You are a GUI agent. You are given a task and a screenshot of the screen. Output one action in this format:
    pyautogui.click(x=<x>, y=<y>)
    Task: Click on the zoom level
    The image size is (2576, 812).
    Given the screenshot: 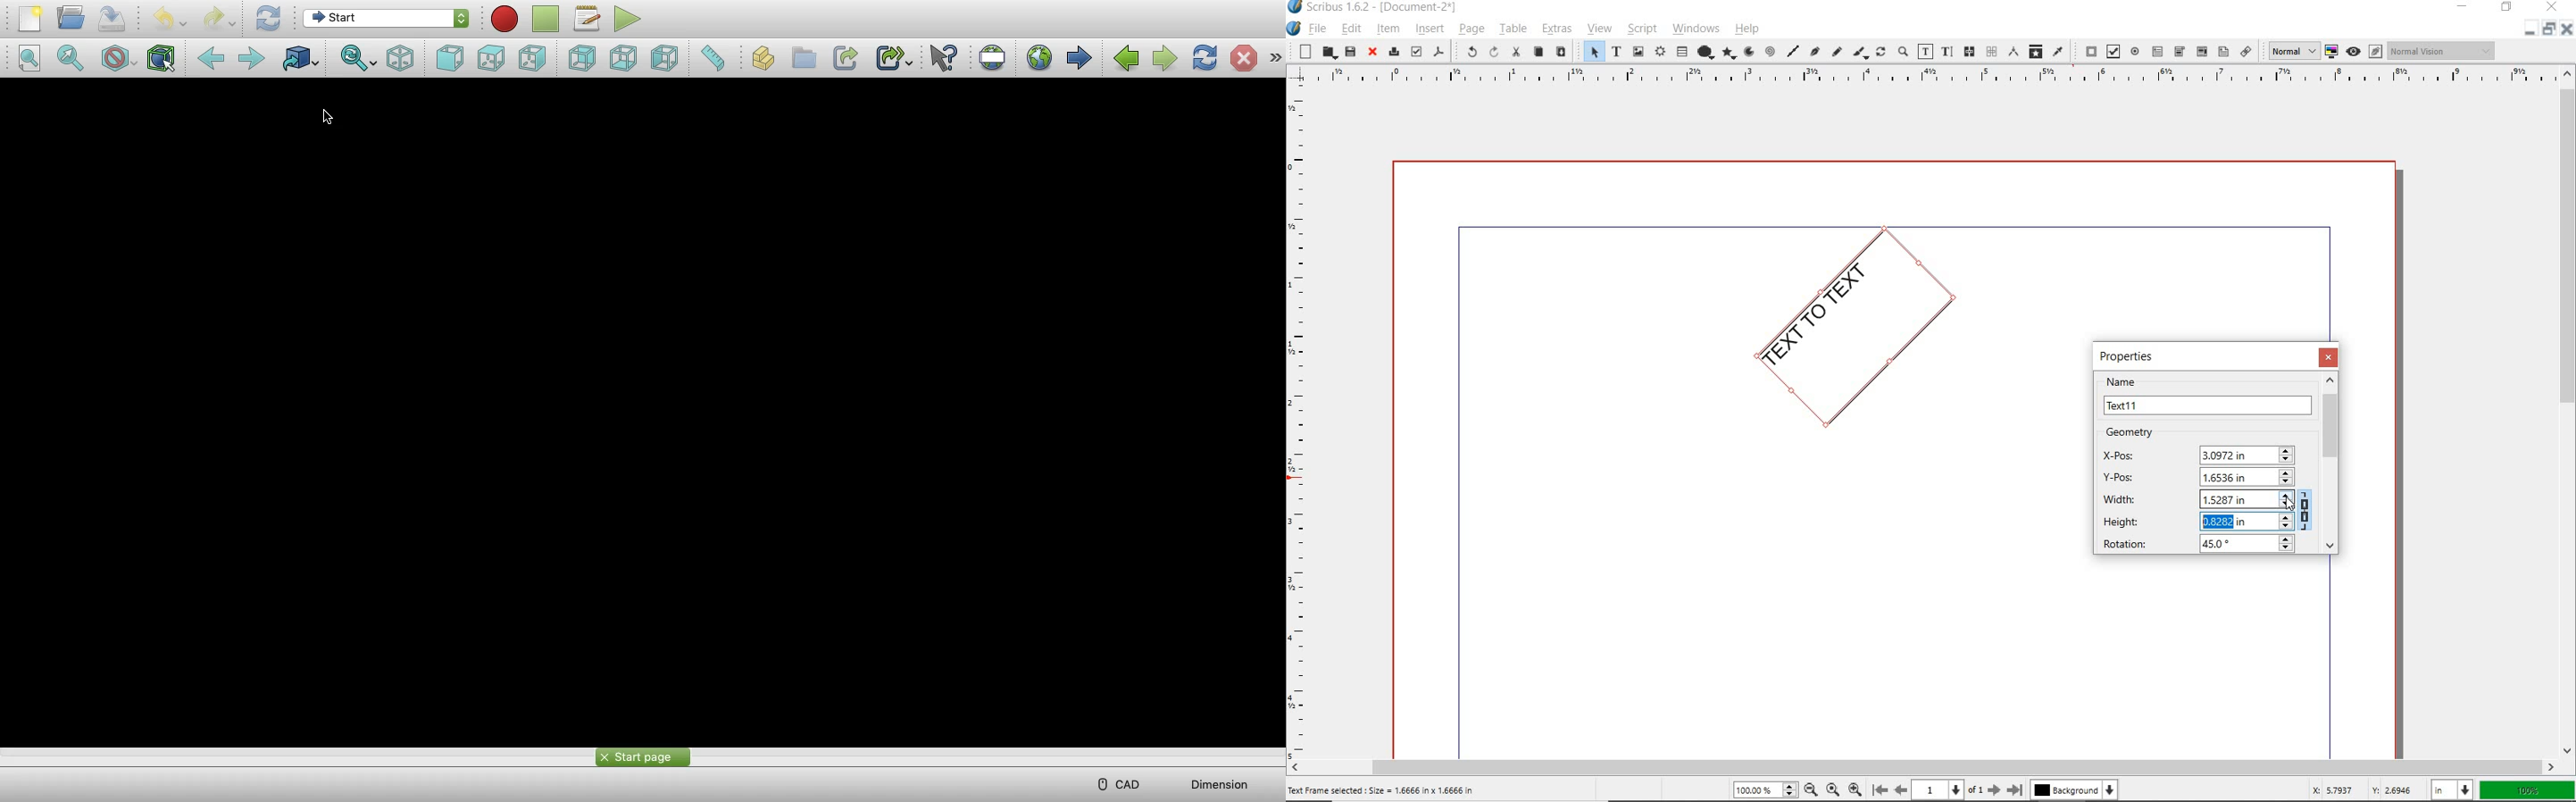 What is the action you would take?
    pyautogui.click(x=1768, y=791)
    